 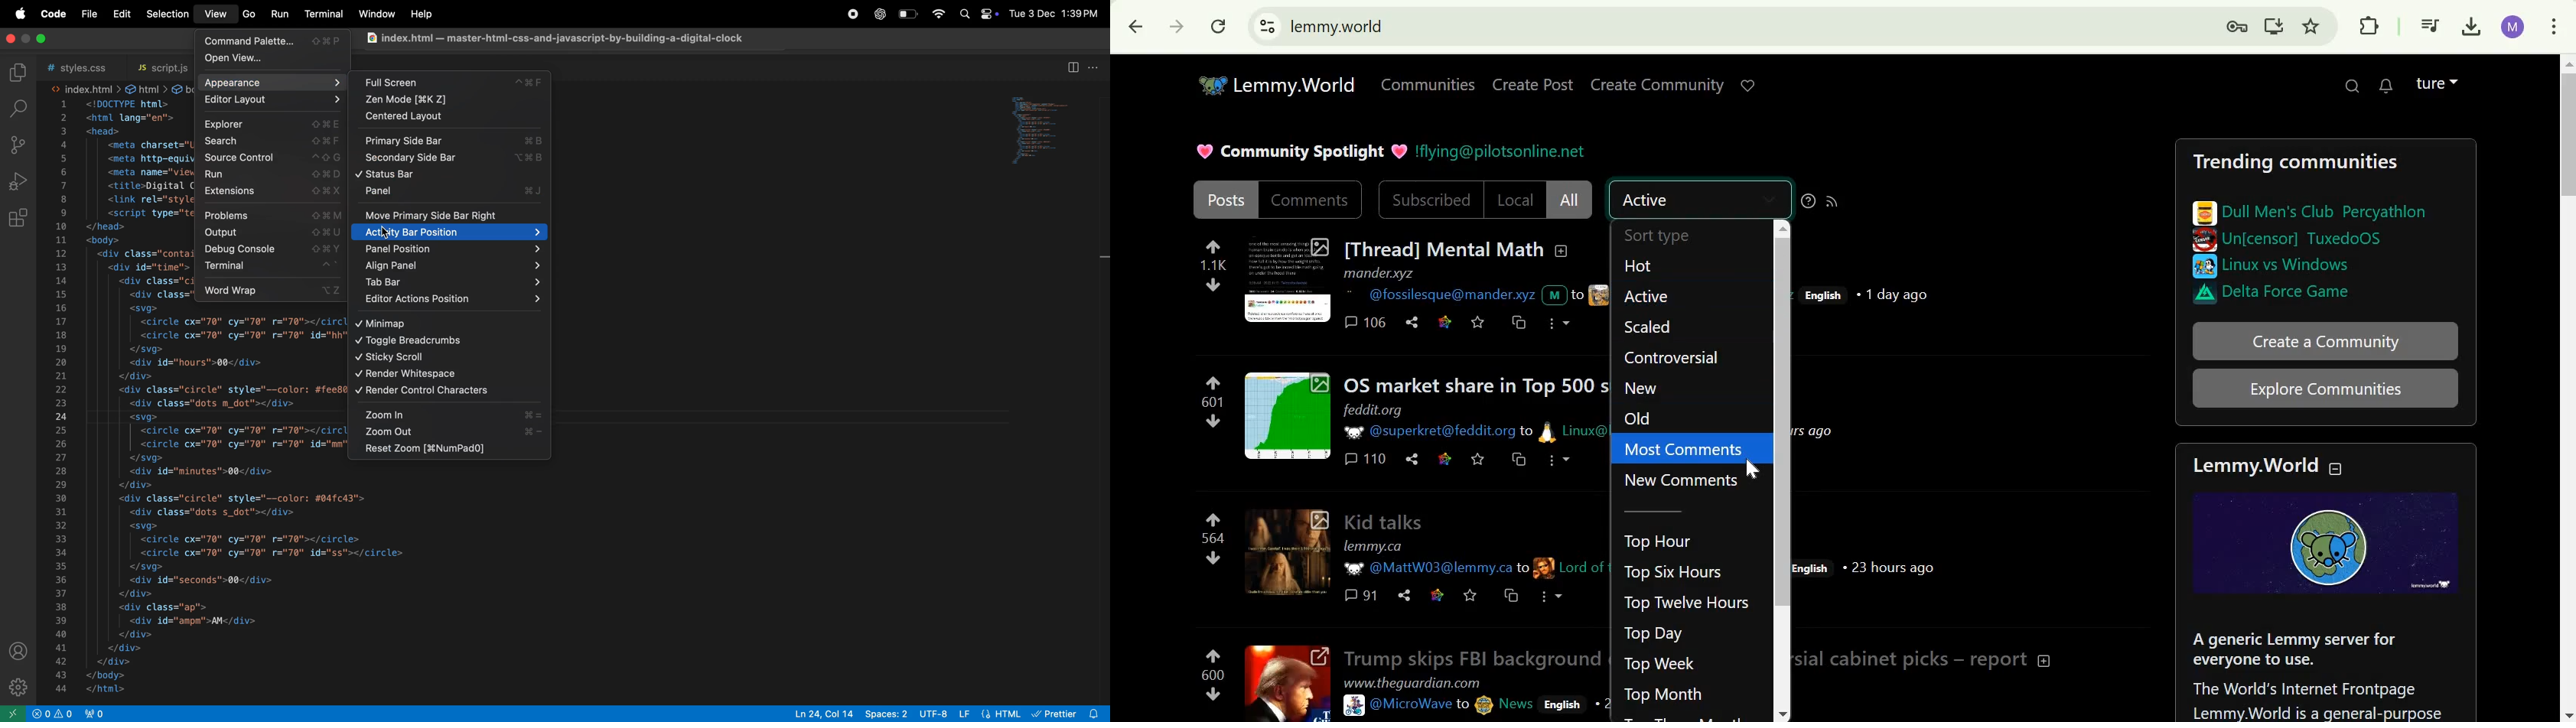 I want to click on source control, so click(x=268, y=158).